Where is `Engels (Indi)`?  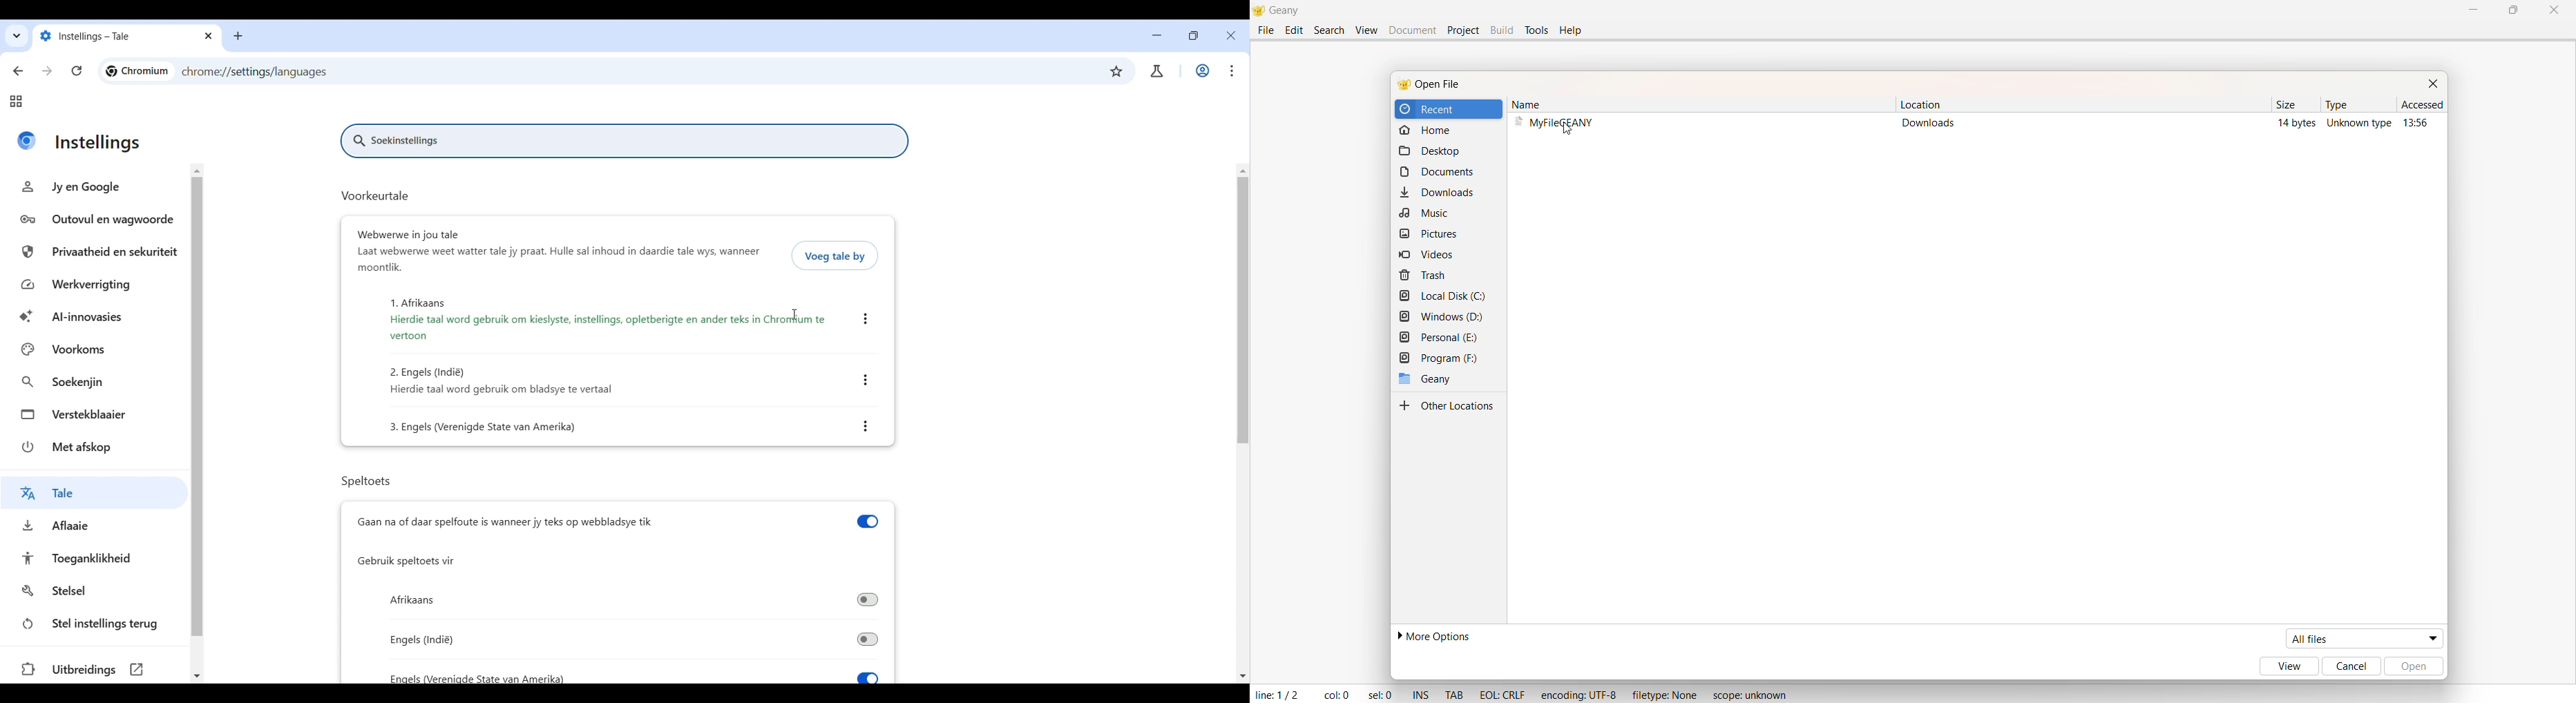
Engels (Indi) is located at coordinates (417, 639).